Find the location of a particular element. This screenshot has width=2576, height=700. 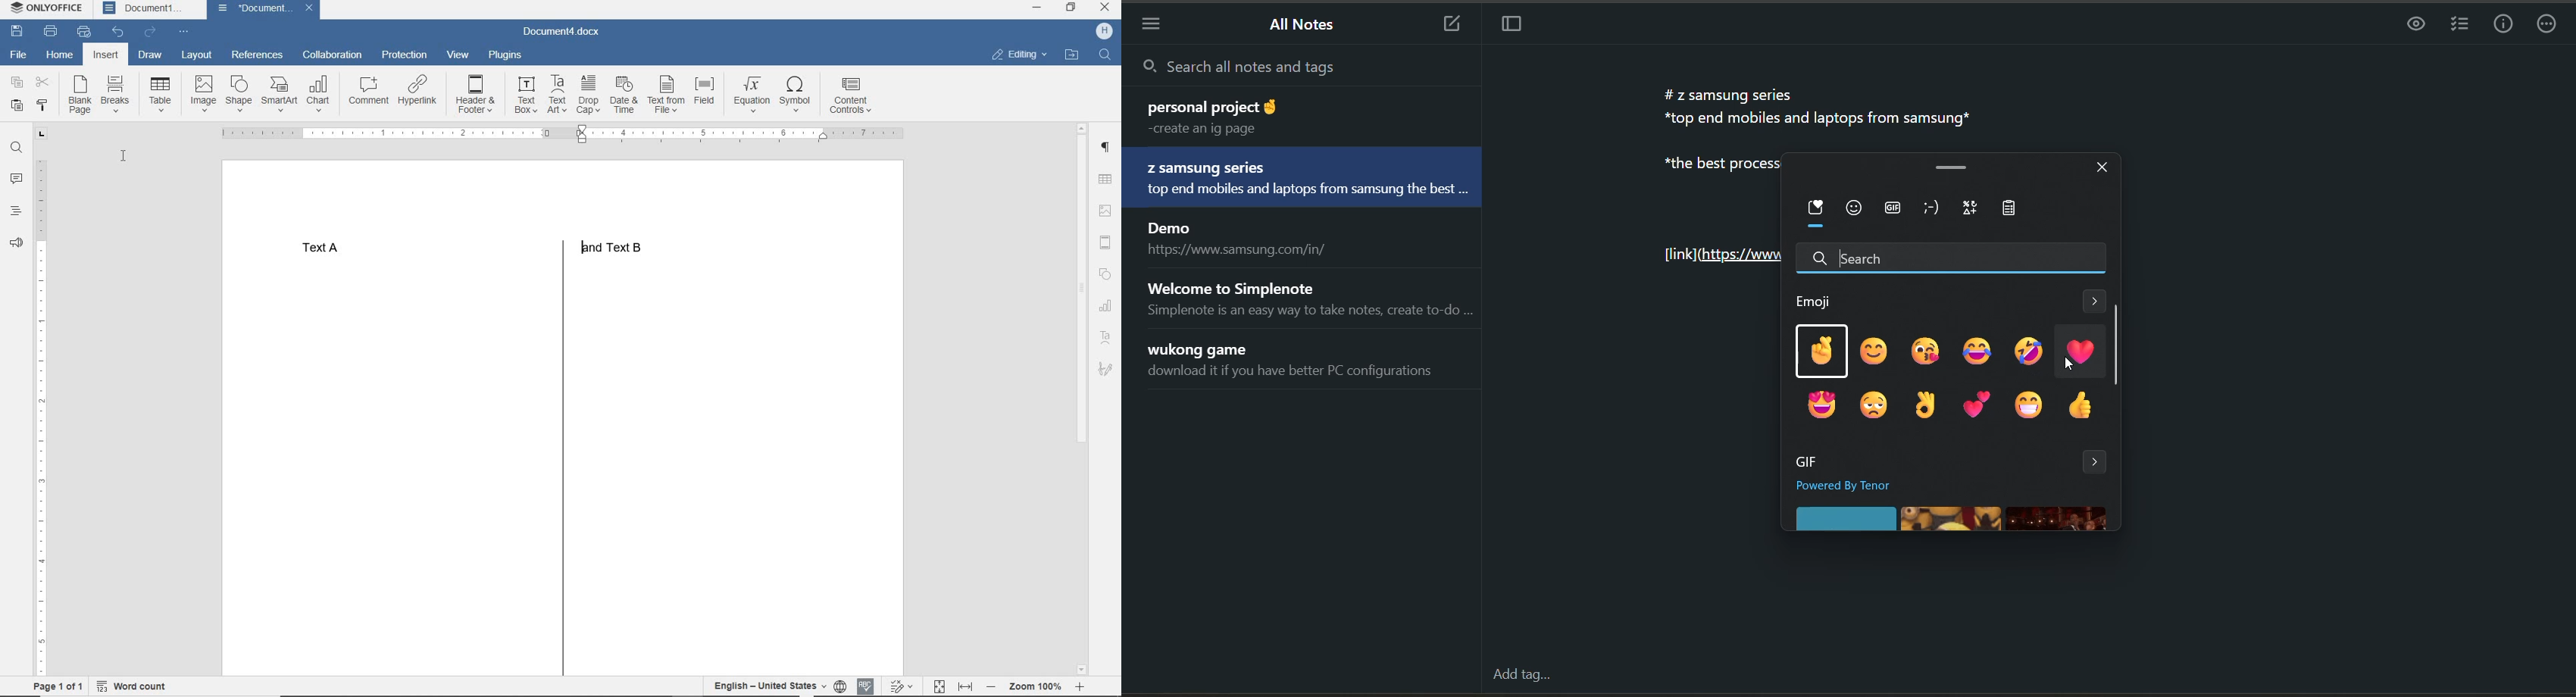

close document is located at coordinates (312, 10).